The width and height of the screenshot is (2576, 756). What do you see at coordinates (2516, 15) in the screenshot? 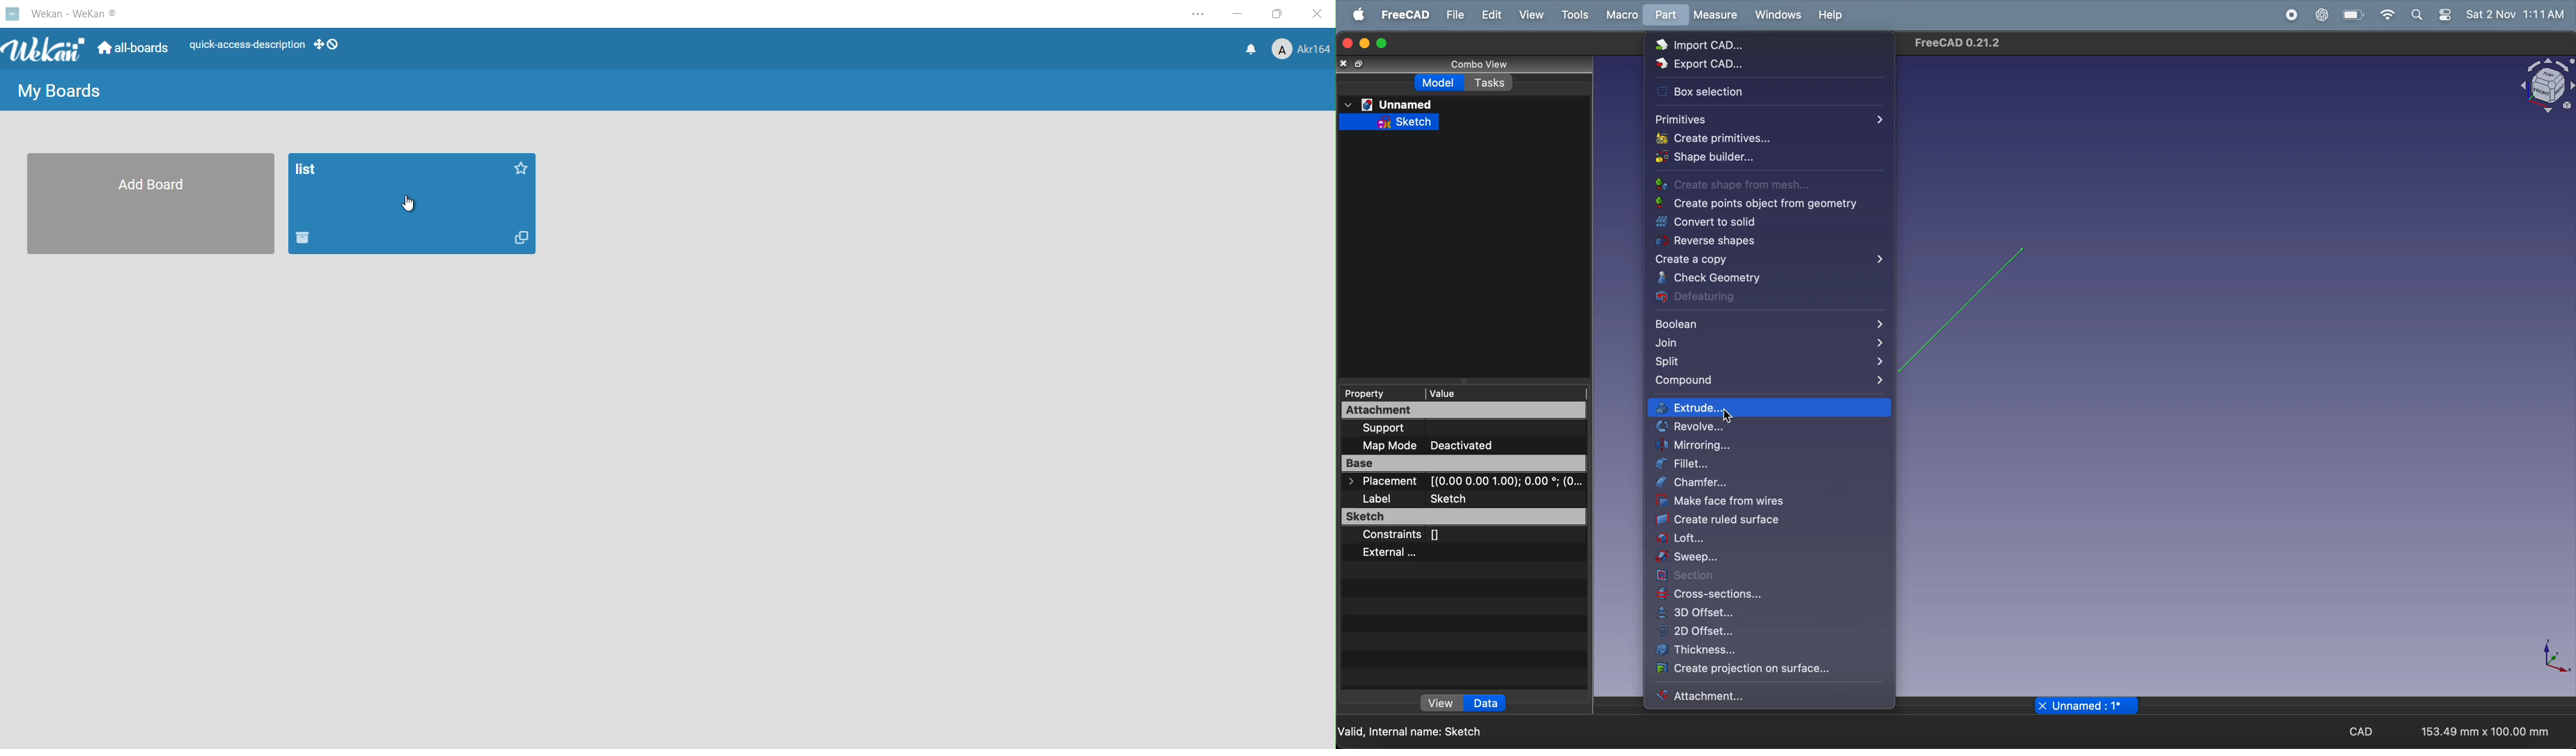
I see `Sat 2 Nov 1:11AM` at bounding box center [2516, 15].